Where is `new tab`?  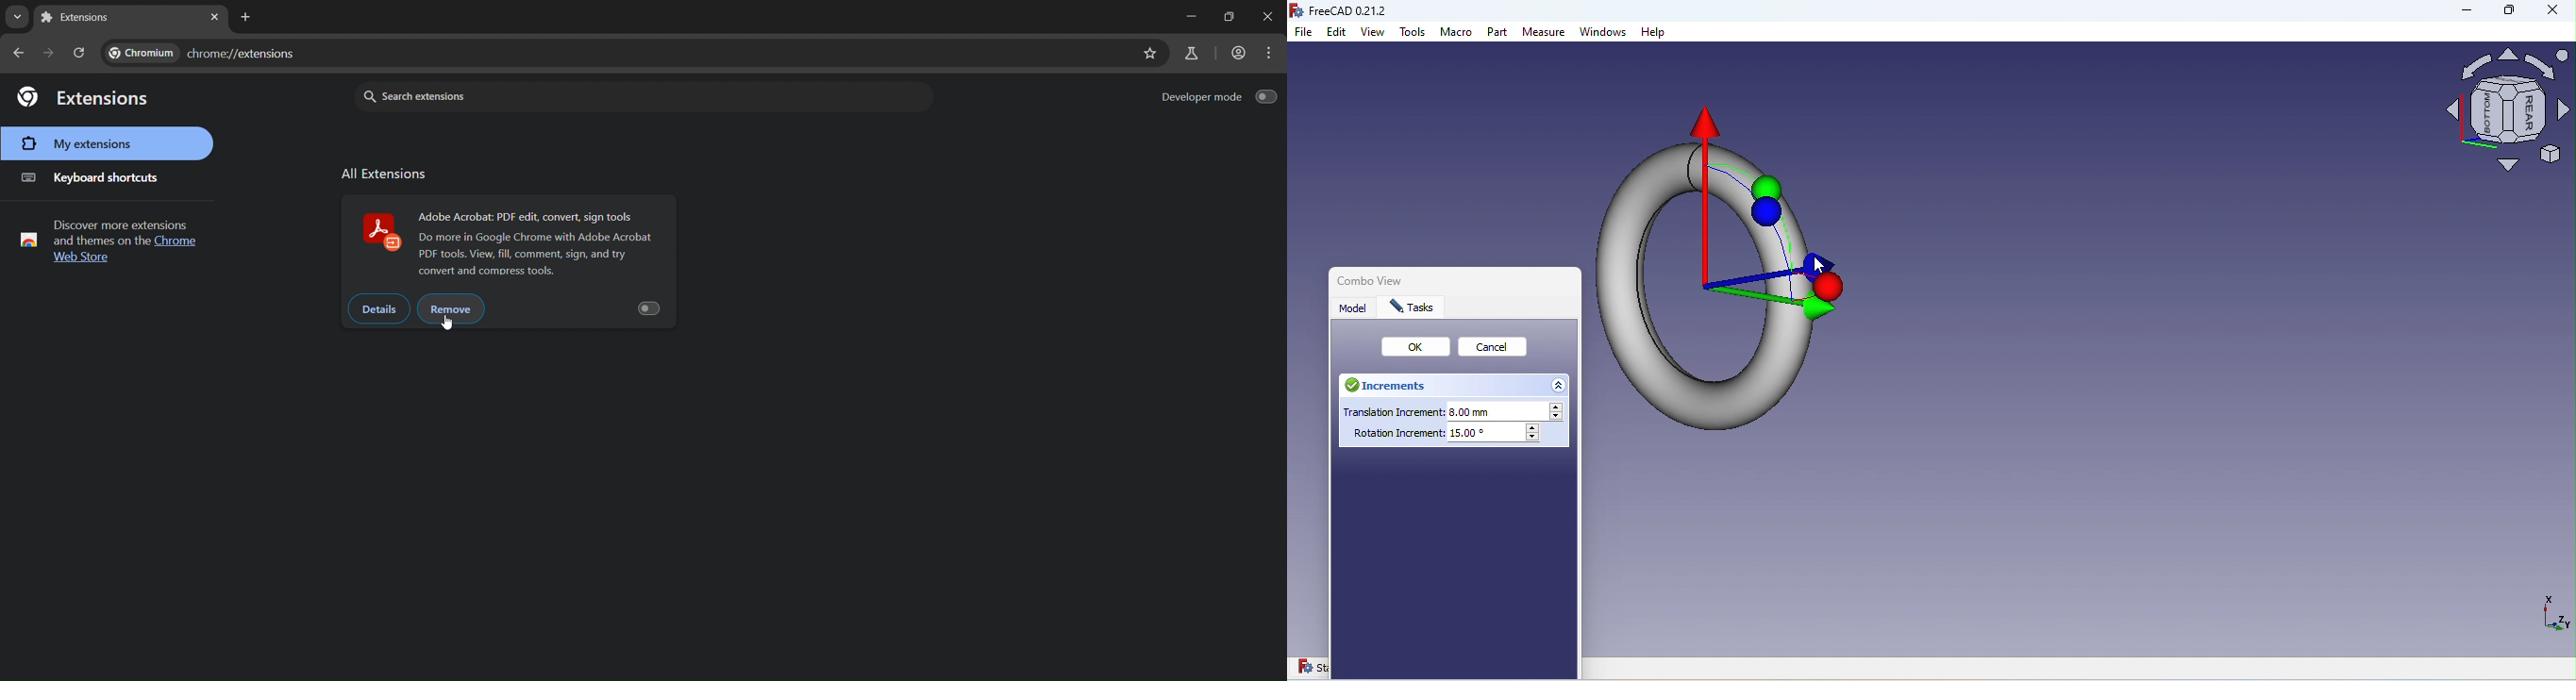
new tab is located at coordinates (245, 17).